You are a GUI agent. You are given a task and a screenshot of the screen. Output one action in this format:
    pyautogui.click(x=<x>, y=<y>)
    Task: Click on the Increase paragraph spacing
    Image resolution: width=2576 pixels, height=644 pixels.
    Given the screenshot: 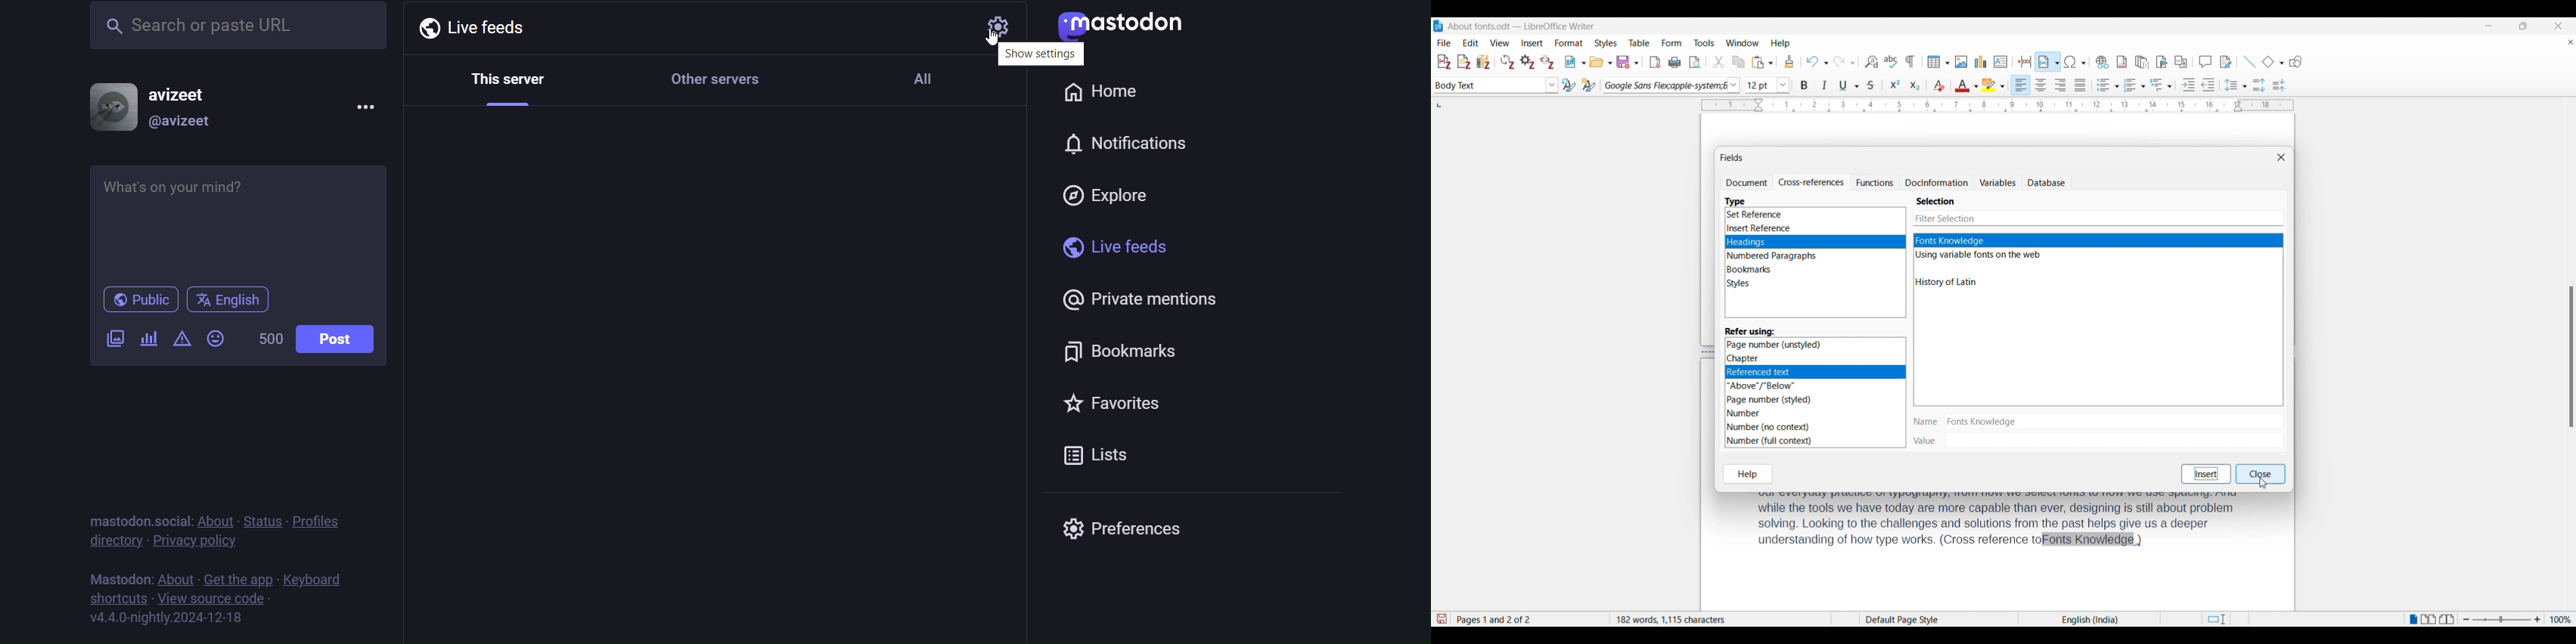 What is the action you would take?
    pyautogui.click(x=2260, y=85)
    